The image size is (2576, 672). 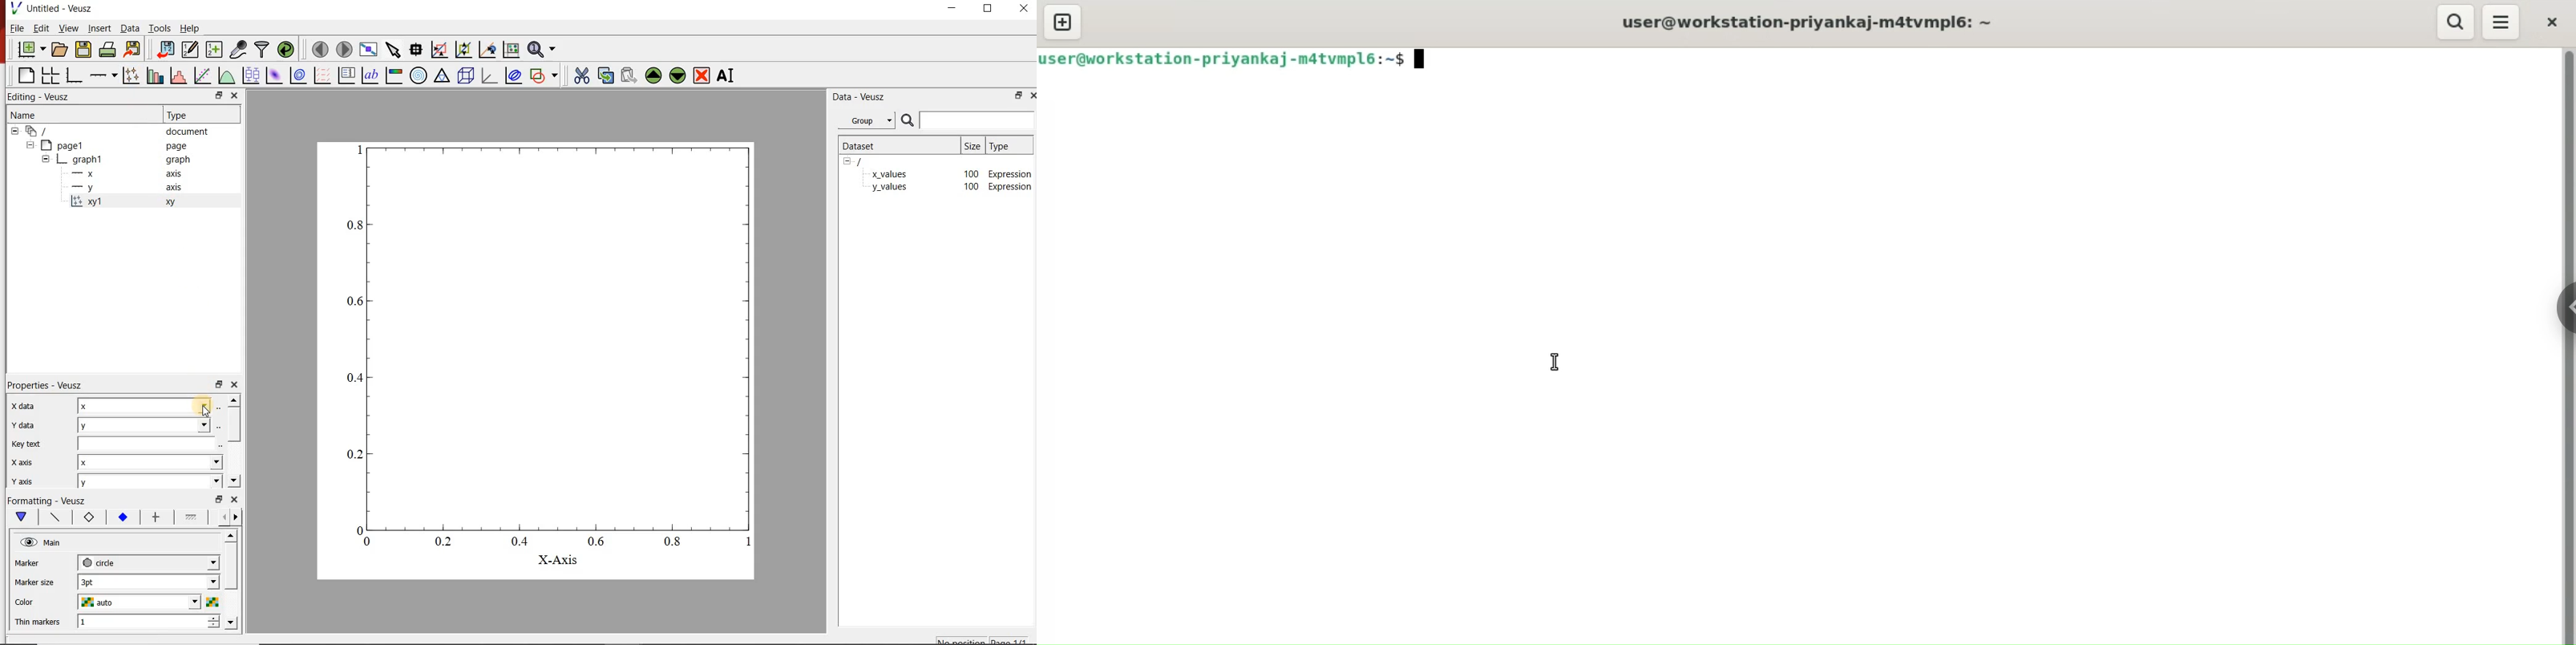 I want to click on Editing - Veusz, so click(x=40, y=97).